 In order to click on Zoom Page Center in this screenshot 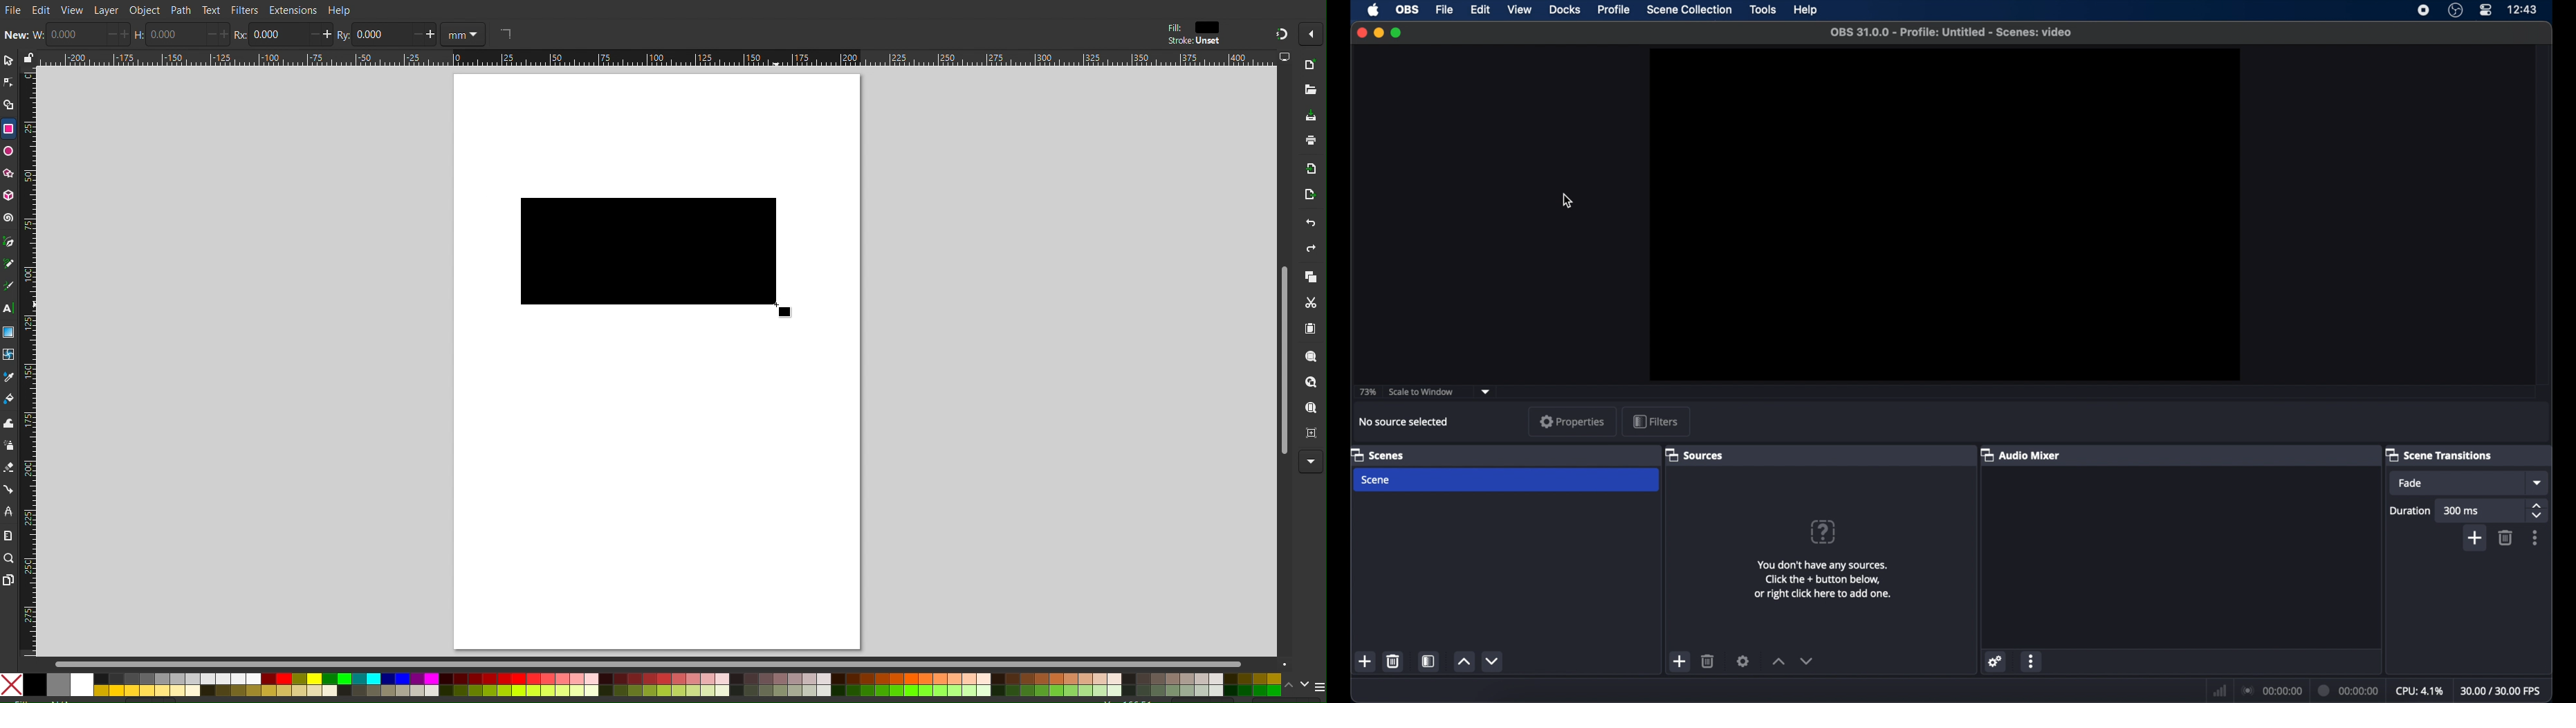, I will do `click(1311, 435)`.